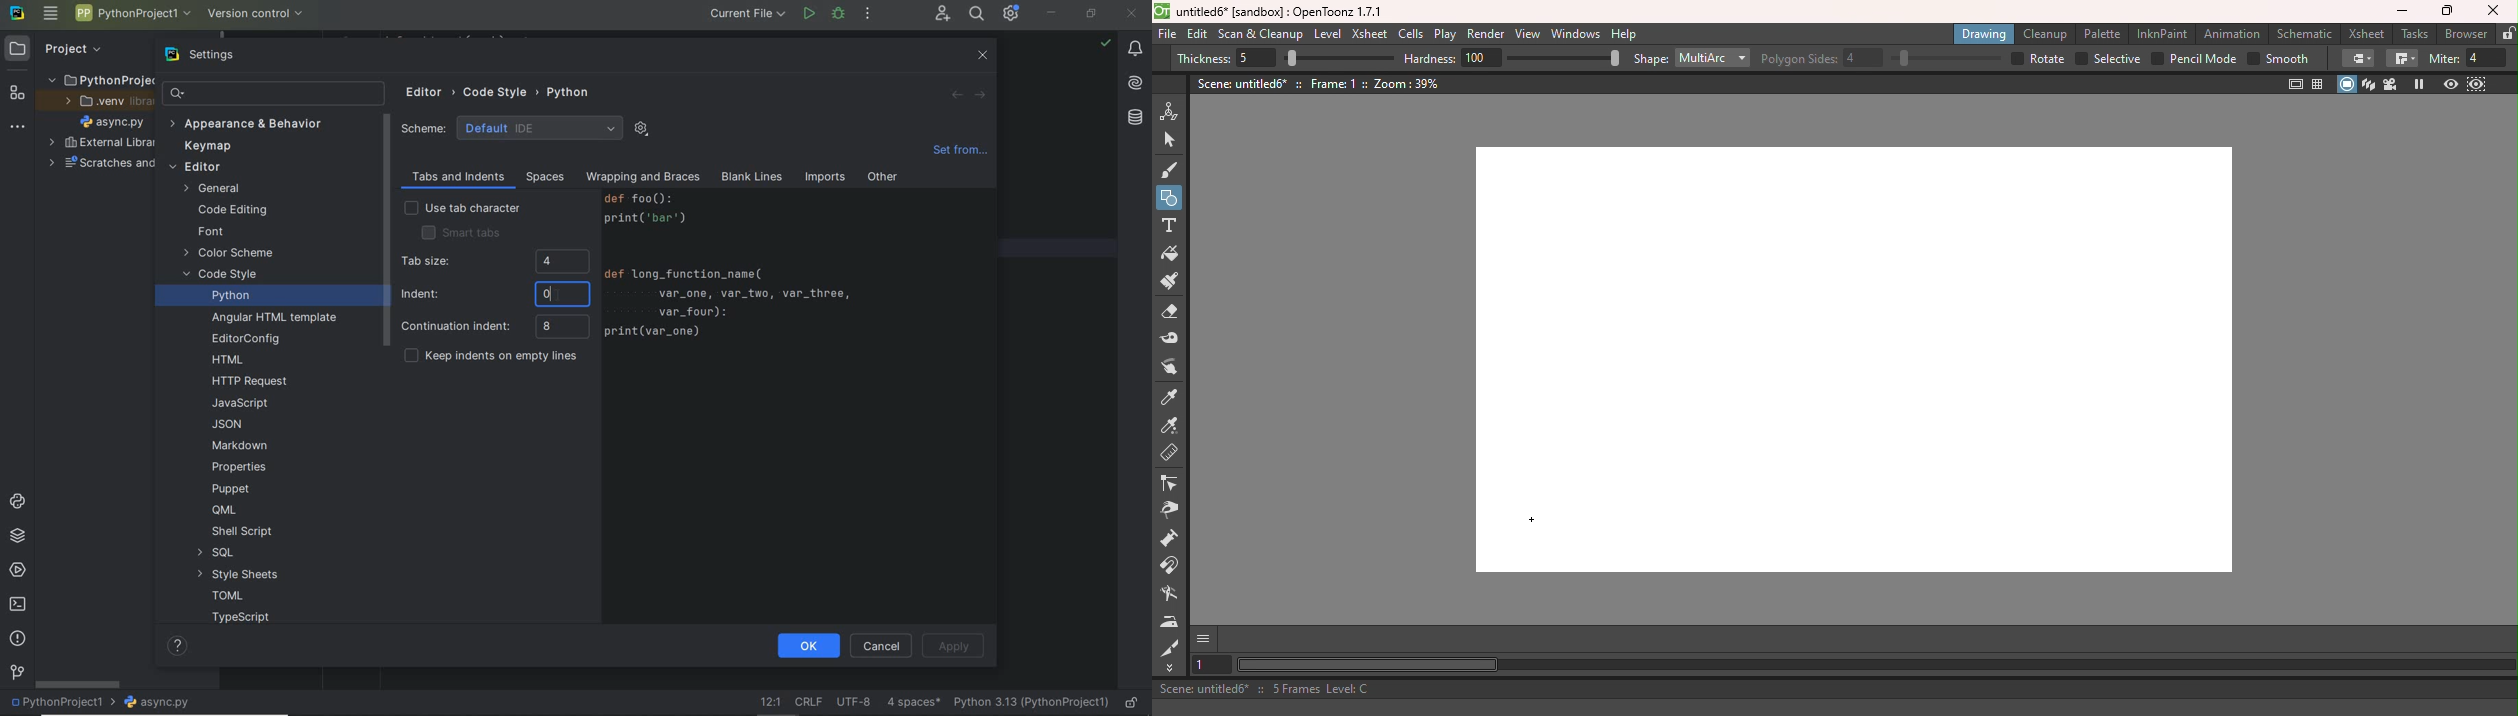  Describe the element at coordinates (252, 381) in the screenshot. I see `HTTP REQUEST` at that location.